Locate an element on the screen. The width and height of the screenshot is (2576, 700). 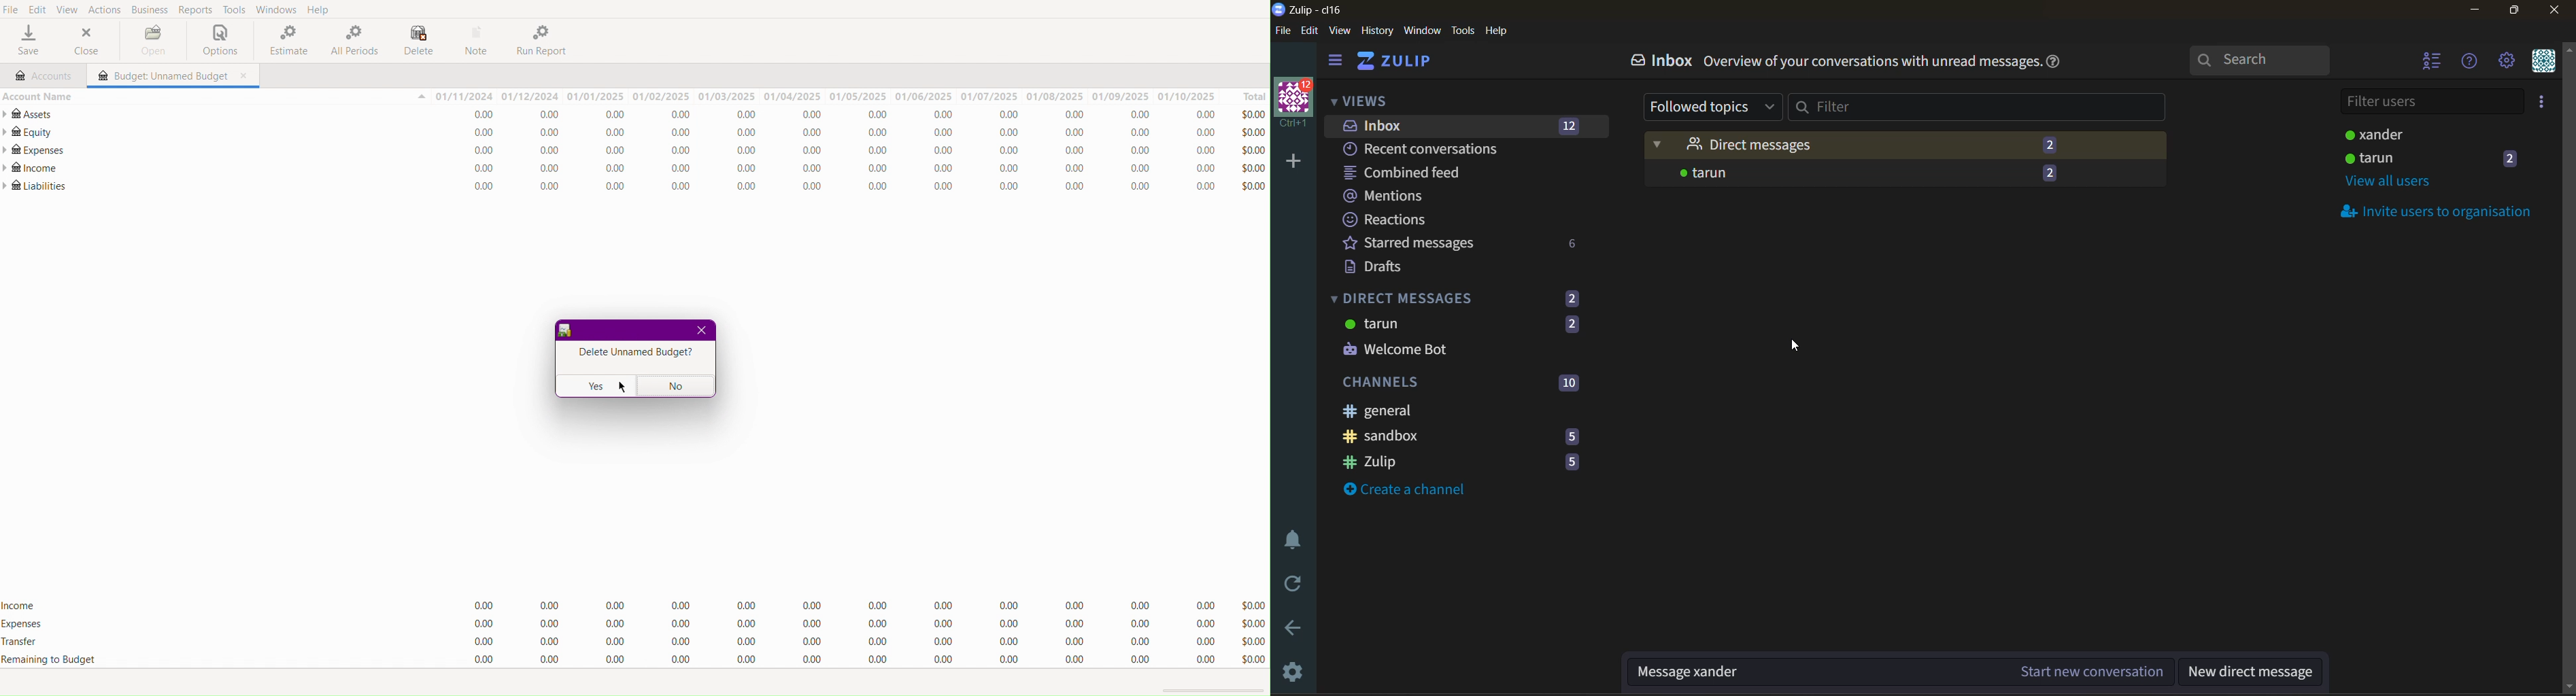
edit is located at coordinates (1310, 31).